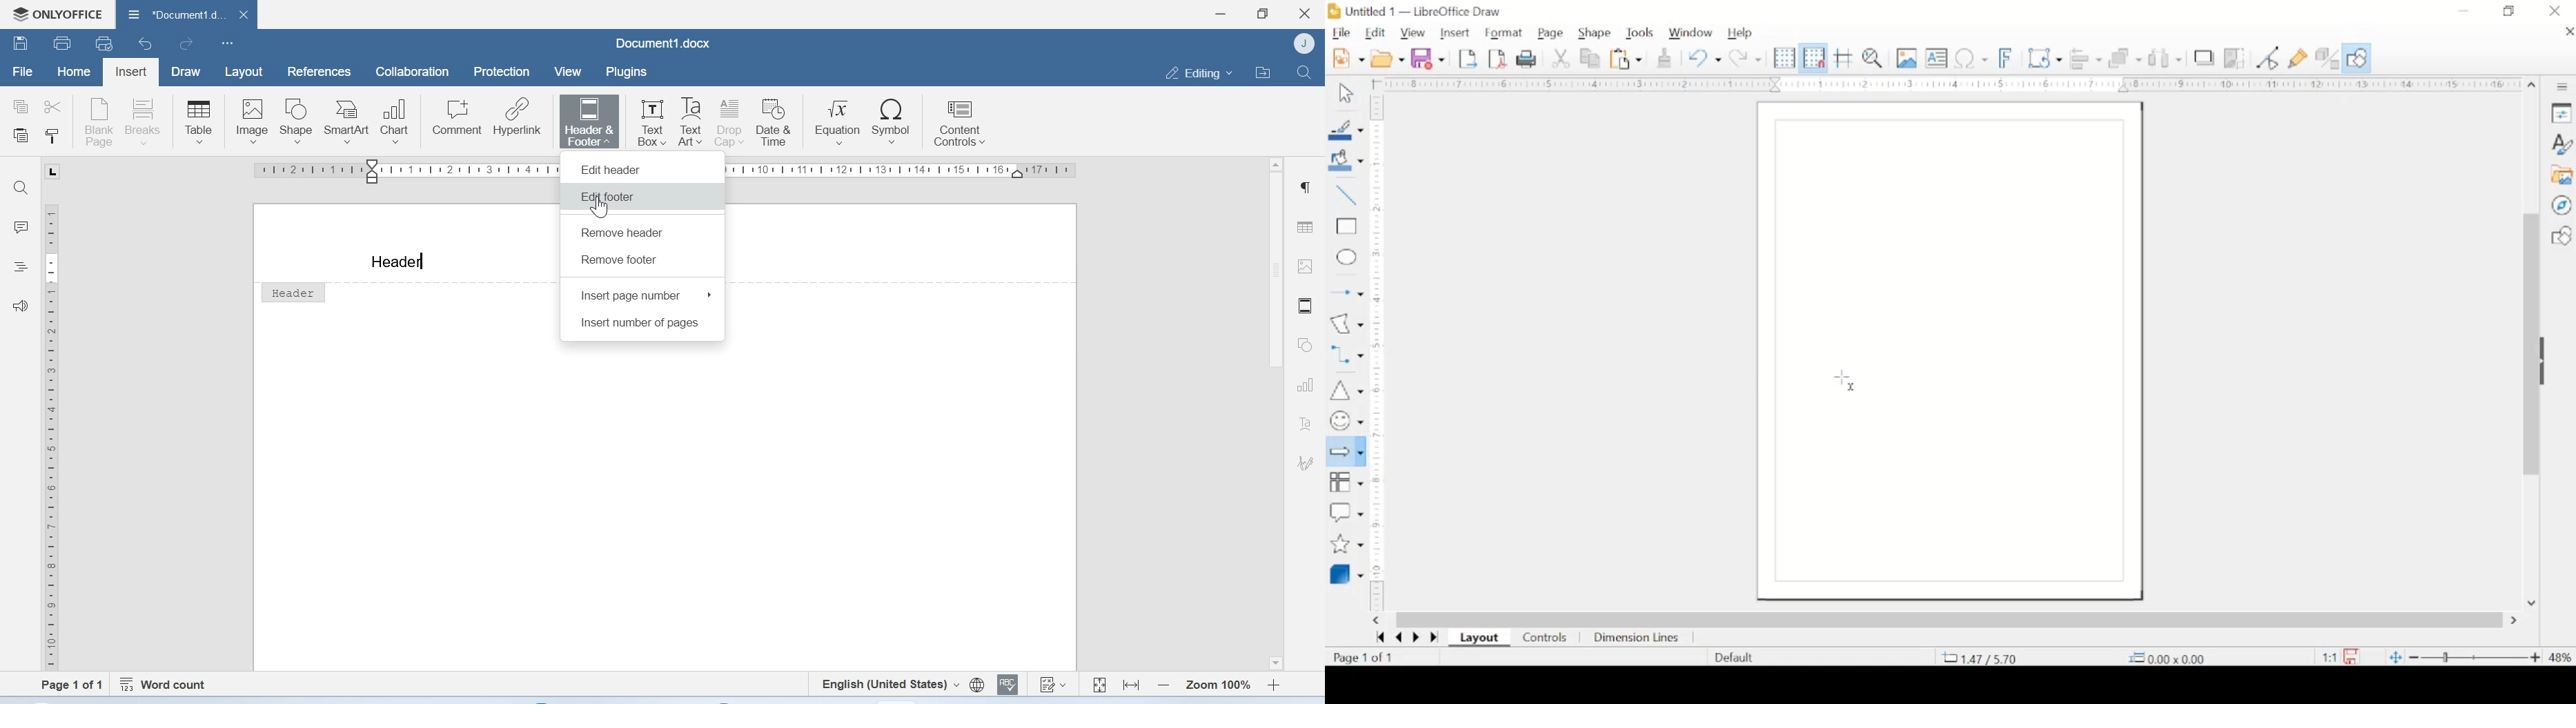  Describe the element at coordinates (51, 171) in the screenshot. I see `L` at that location.